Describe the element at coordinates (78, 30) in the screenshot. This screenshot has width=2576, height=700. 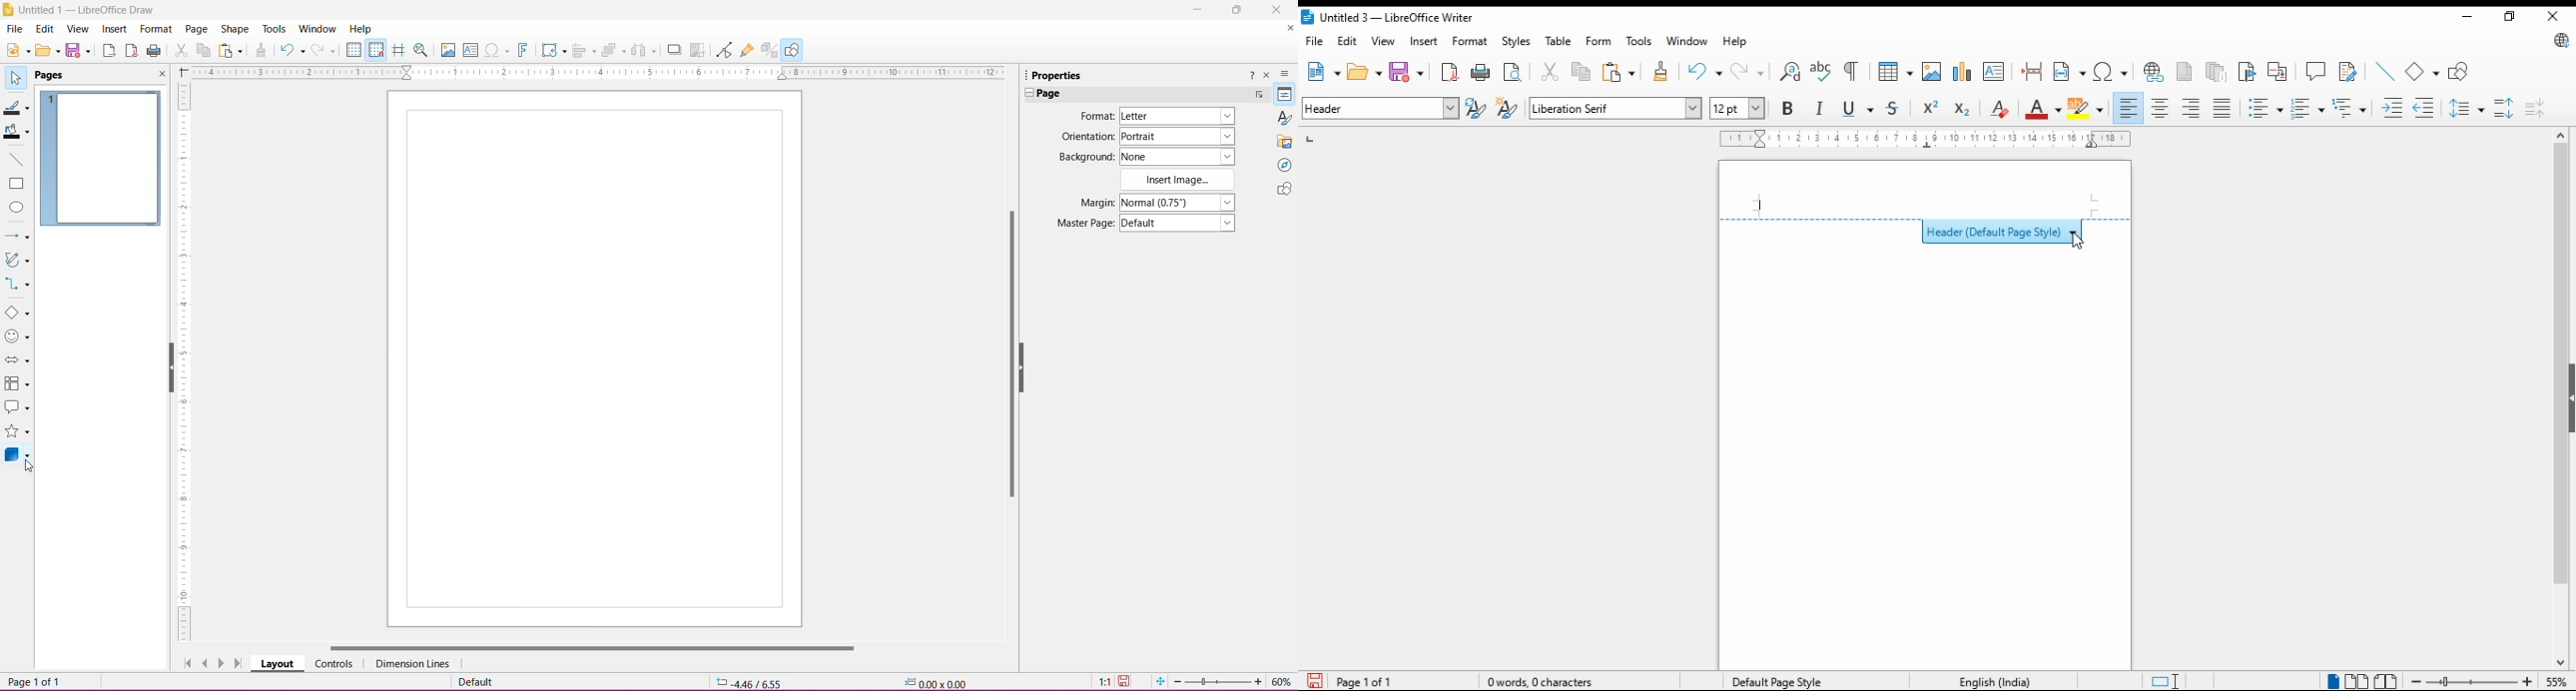
I see `View` at that location.